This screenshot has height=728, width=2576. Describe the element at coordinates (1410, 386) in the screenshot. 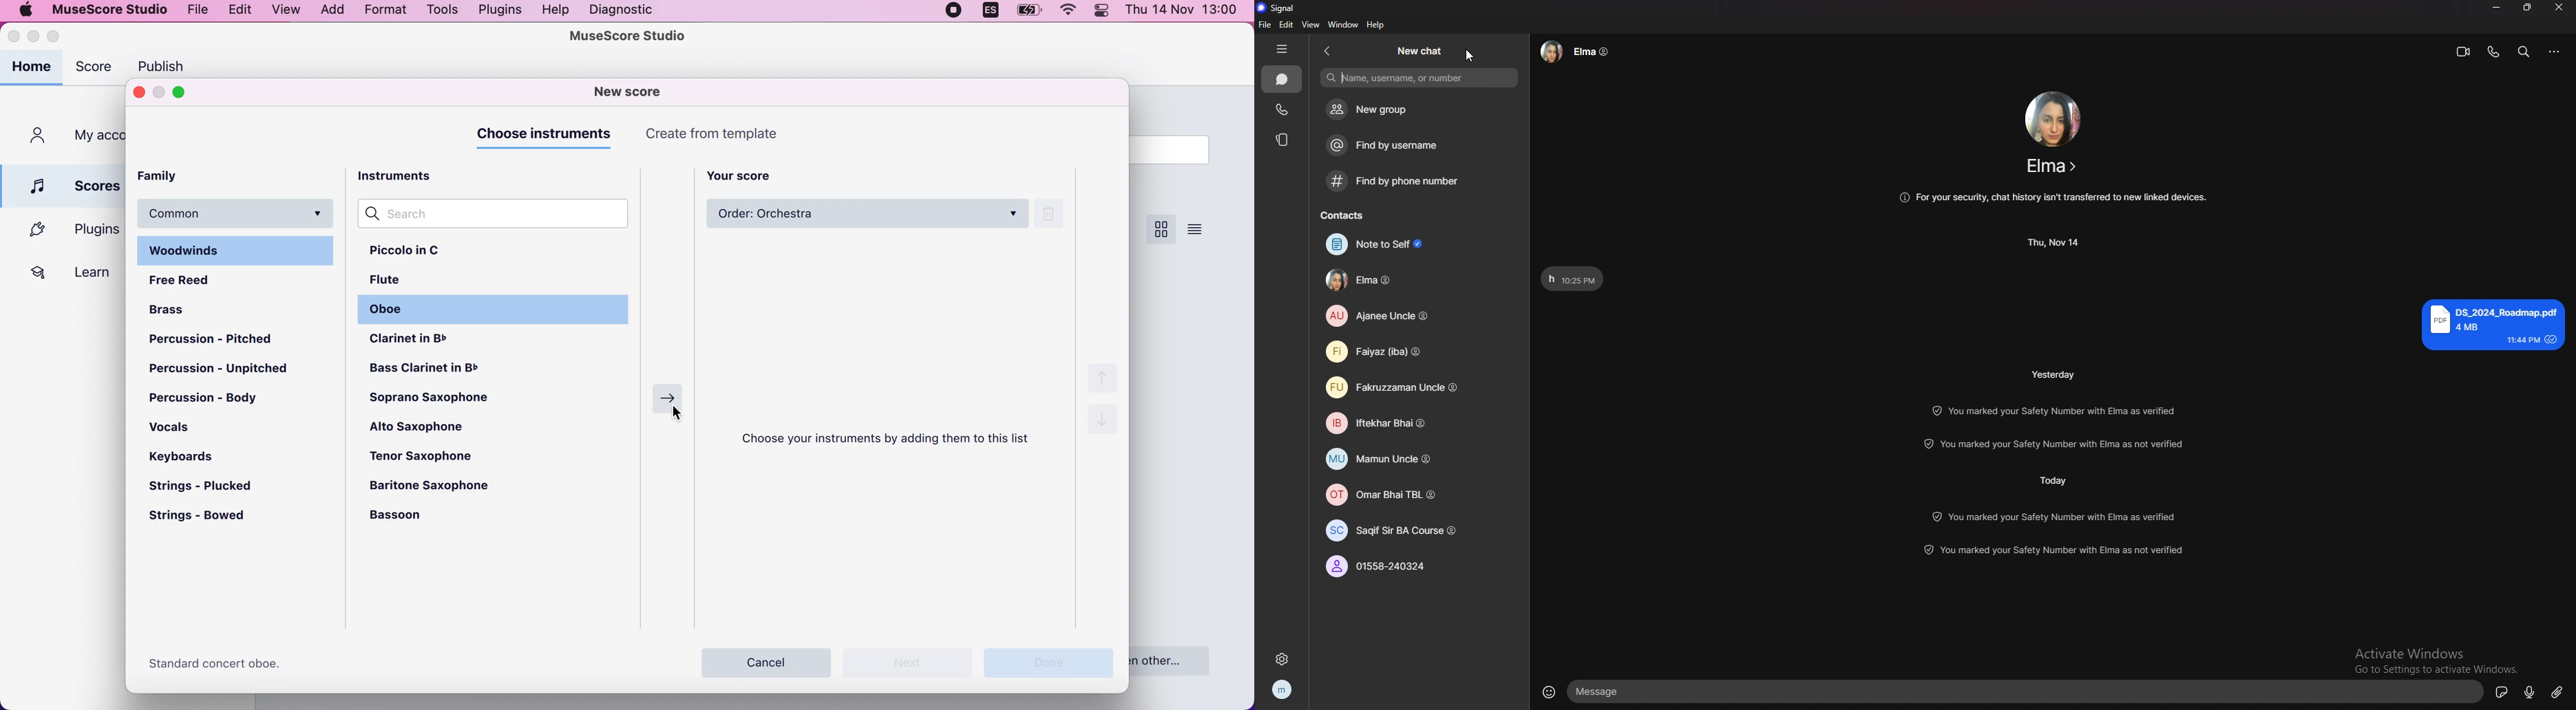

I see `contact` at that location.